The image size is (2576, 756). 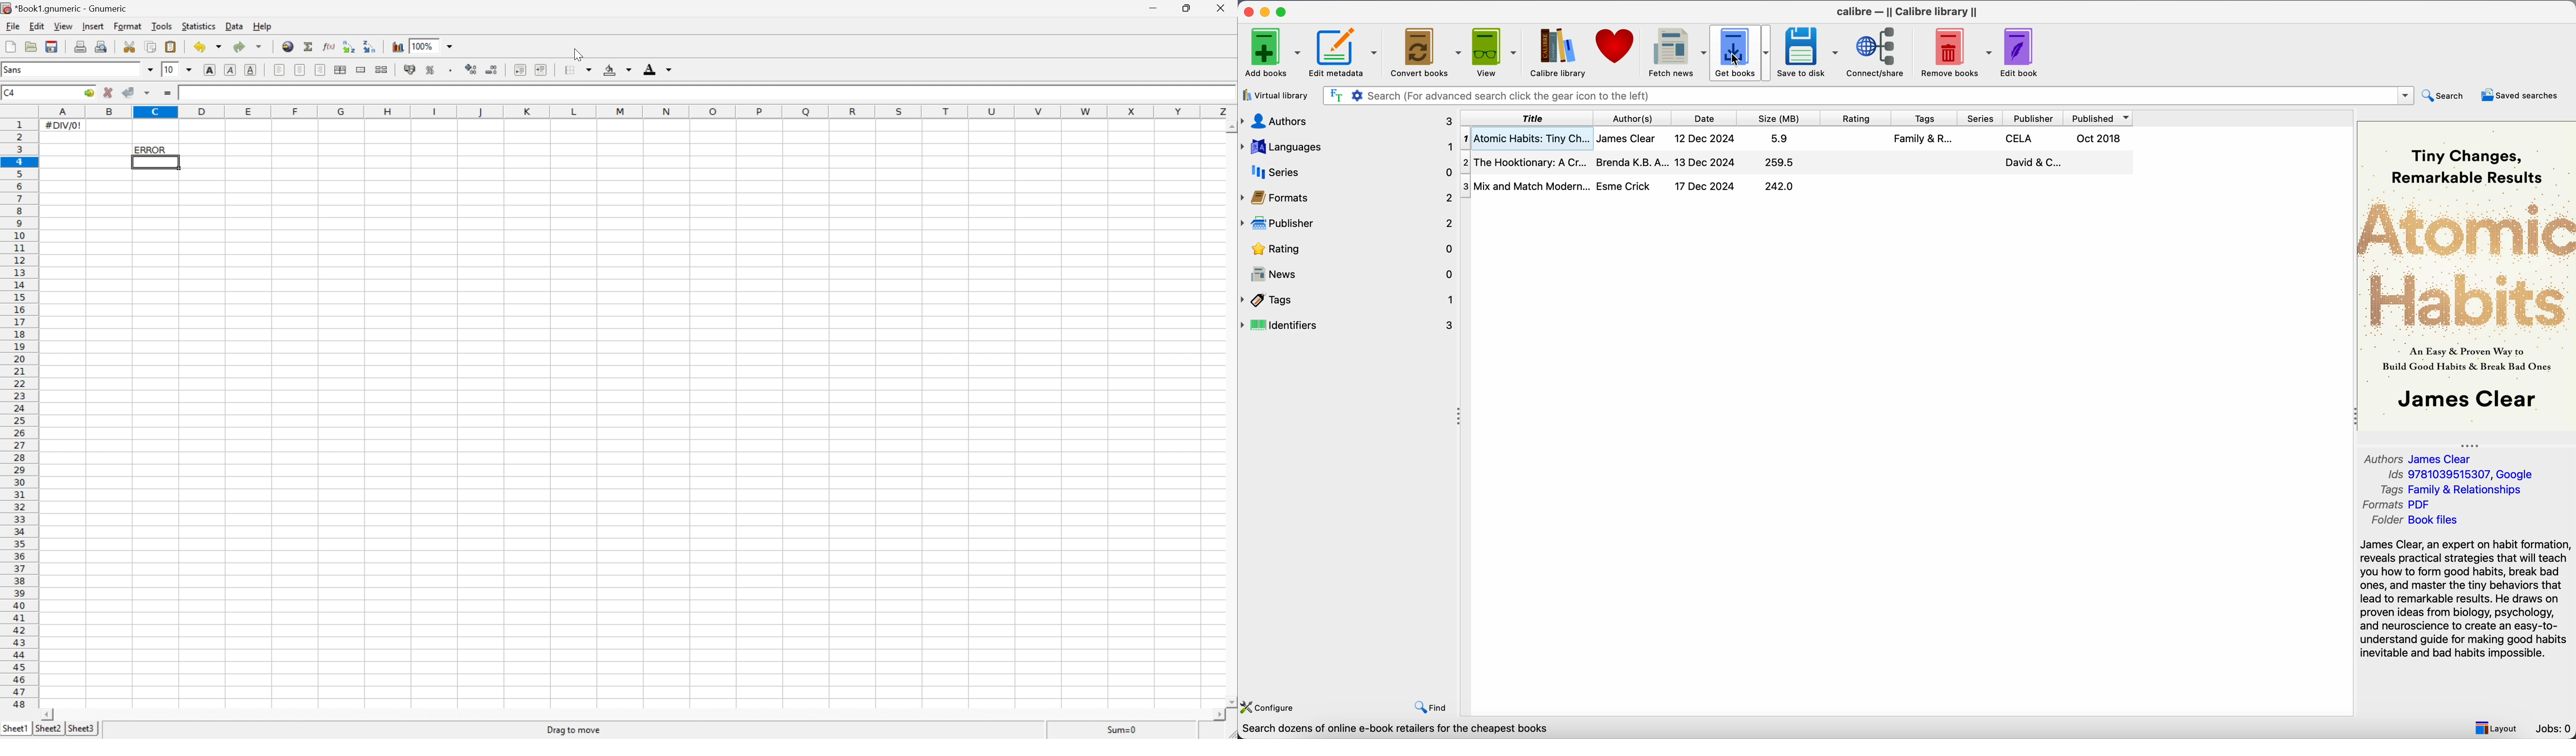 What do you see at coordinates (52, 709) in the screenshot?
I see `Scroll left` at bounding box center [52, 709].